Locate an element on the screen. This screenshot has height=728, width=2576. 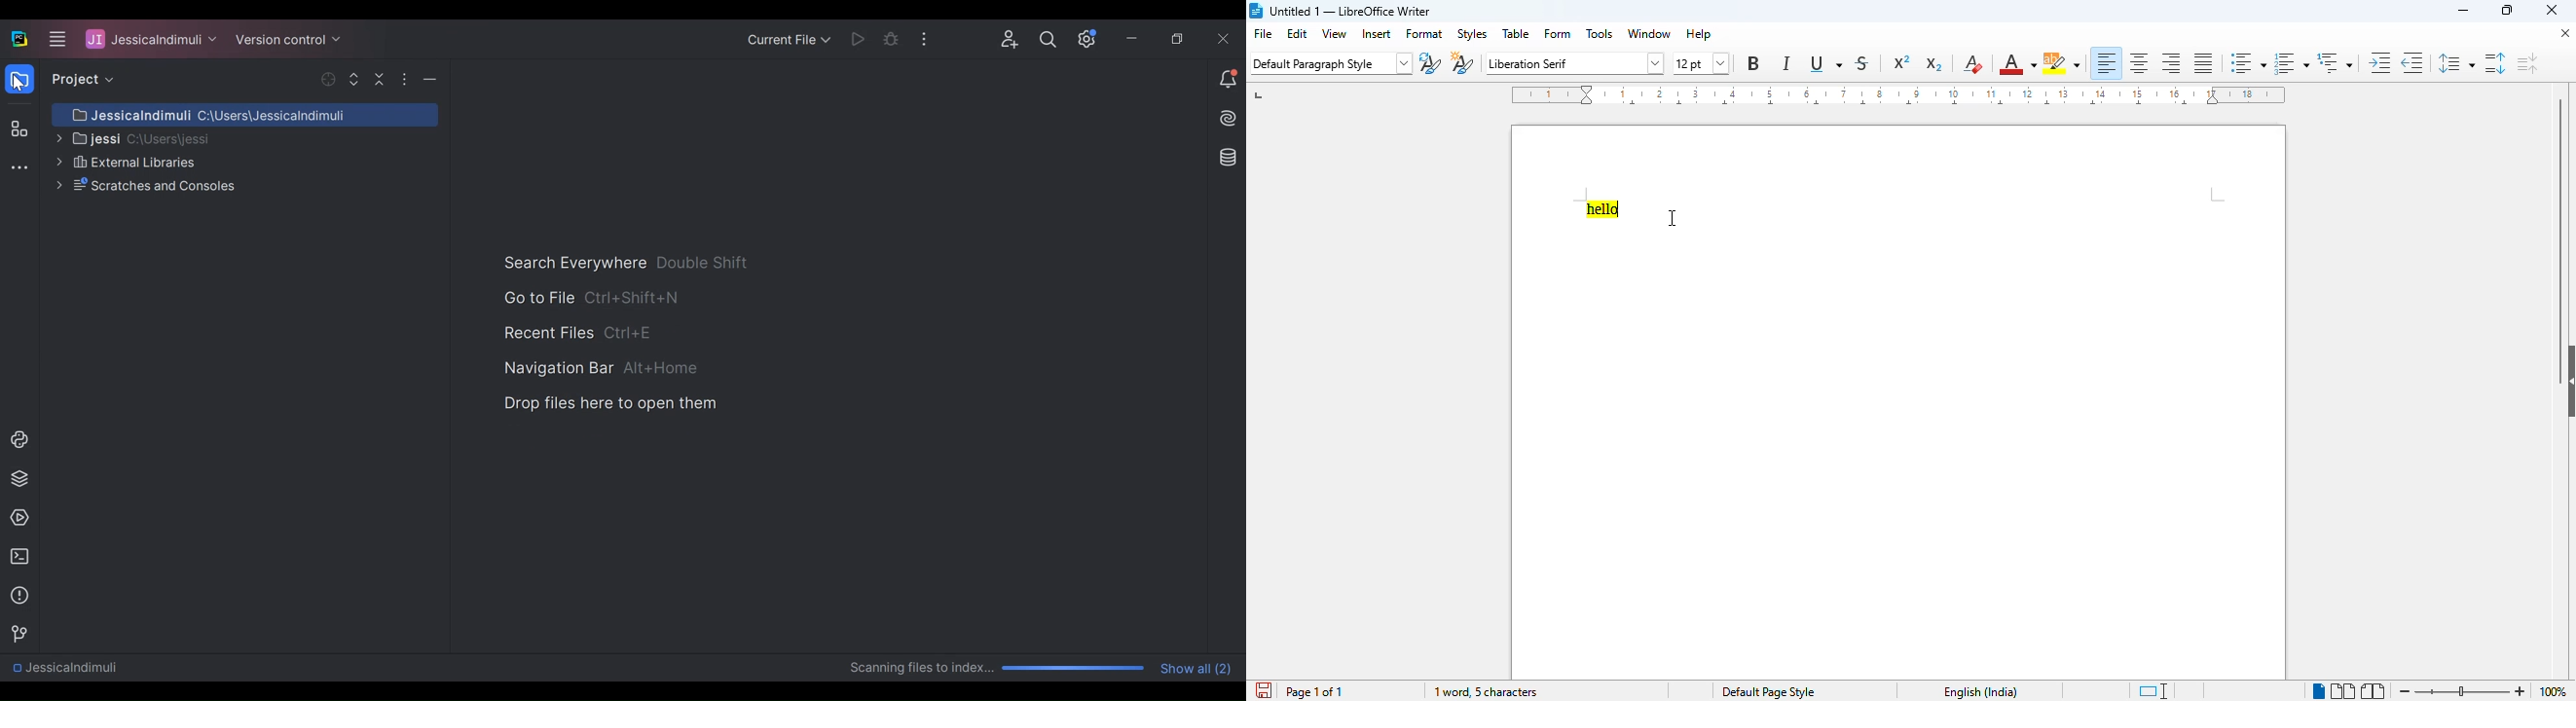
More Options is located at coordinates (920, 38).